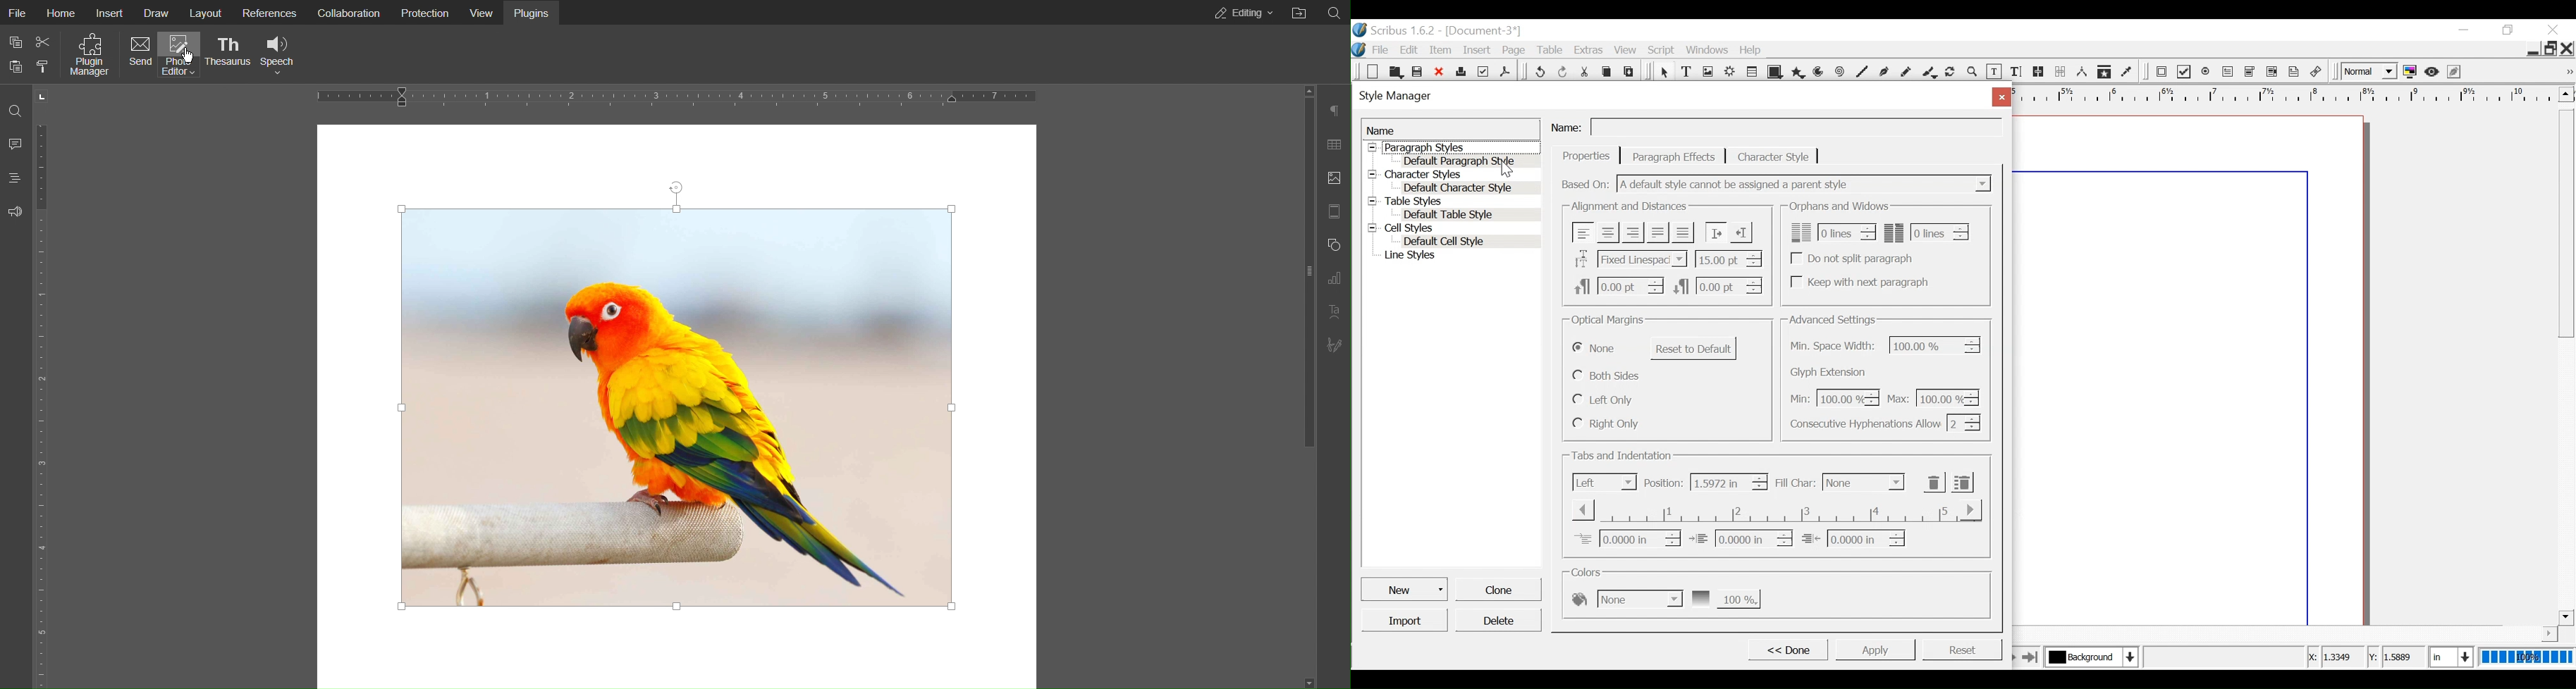 This screenshot has height=700, width=2576. I want to click on PDF Checkbox, so click(2184, 72).